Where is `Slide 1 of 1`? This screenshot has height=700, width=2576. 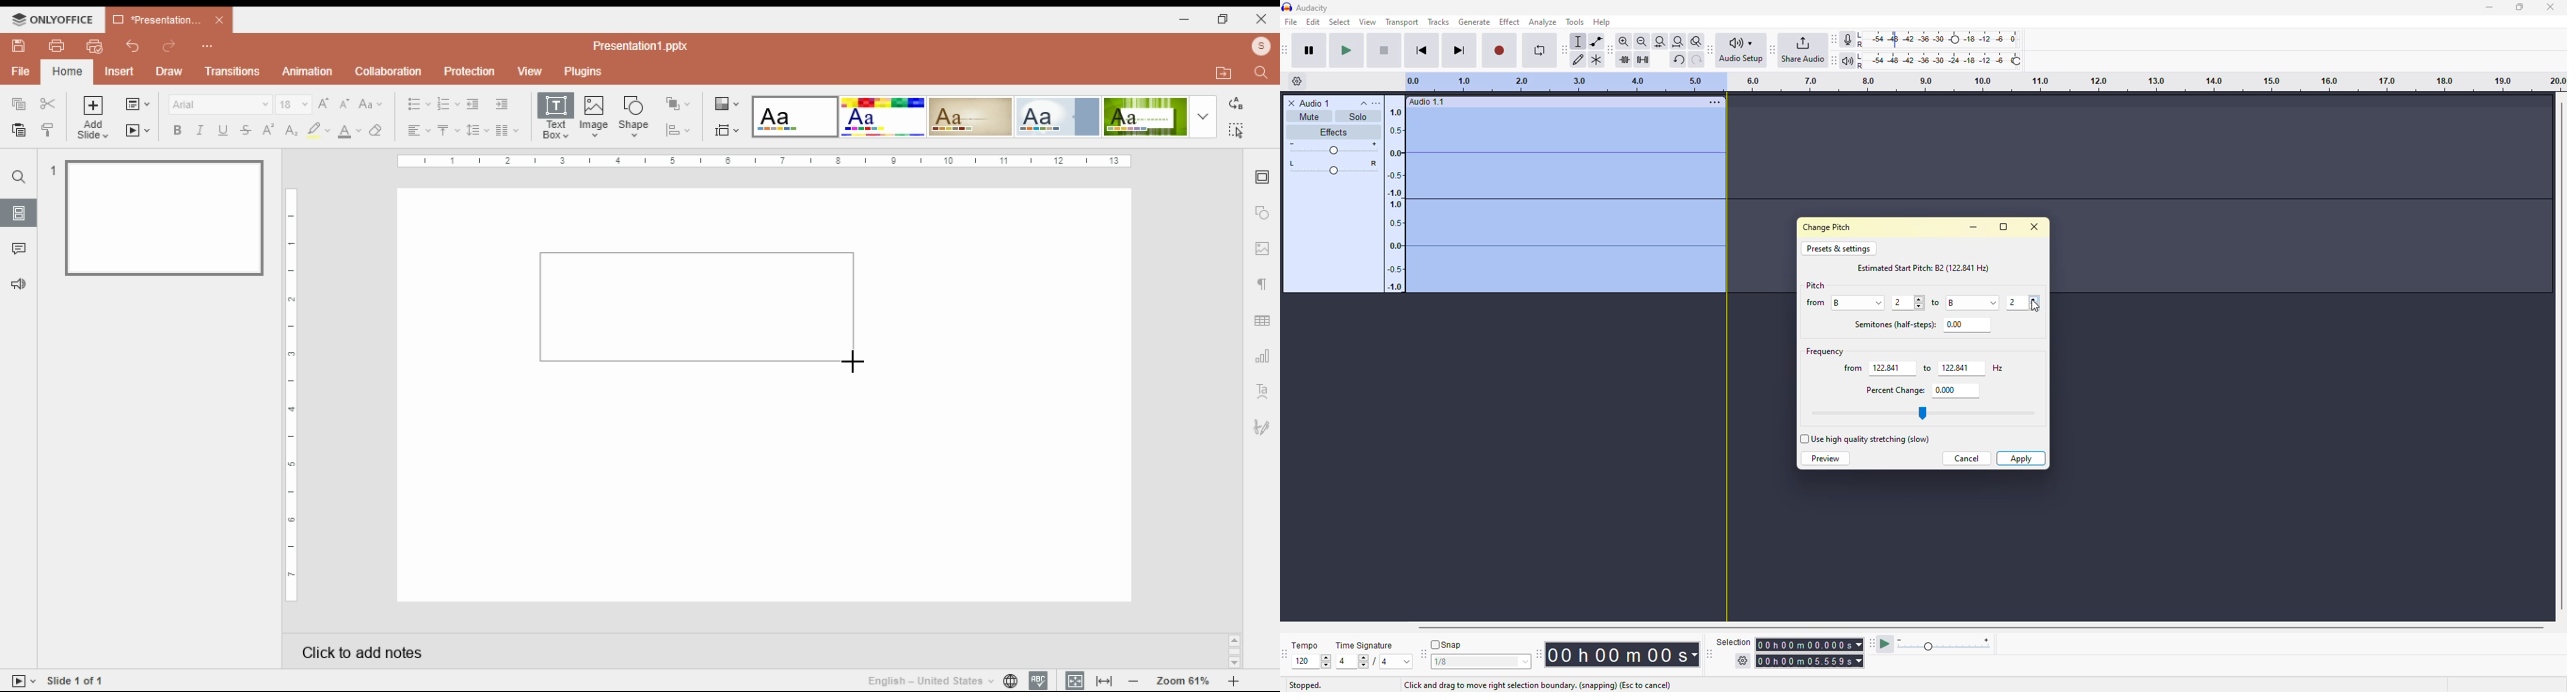
Slide 1 of 1 is located at coordinates (76, 680).